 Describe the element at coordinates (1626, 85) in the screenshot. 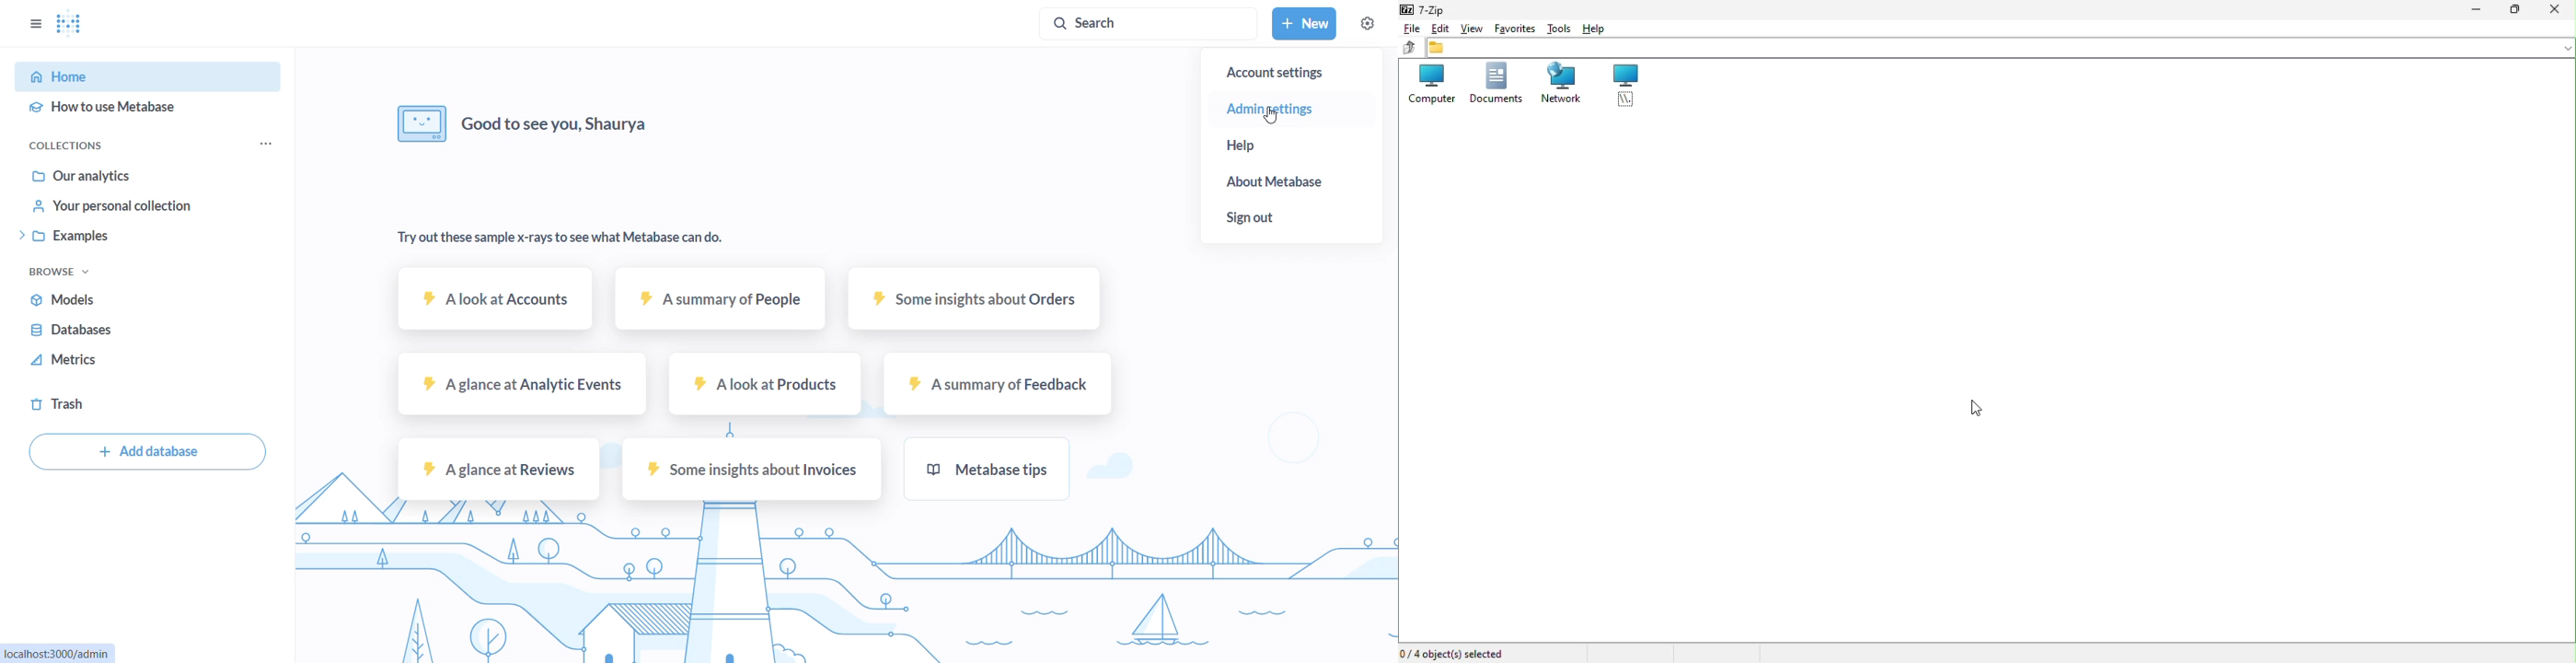

I see `root` at that location.